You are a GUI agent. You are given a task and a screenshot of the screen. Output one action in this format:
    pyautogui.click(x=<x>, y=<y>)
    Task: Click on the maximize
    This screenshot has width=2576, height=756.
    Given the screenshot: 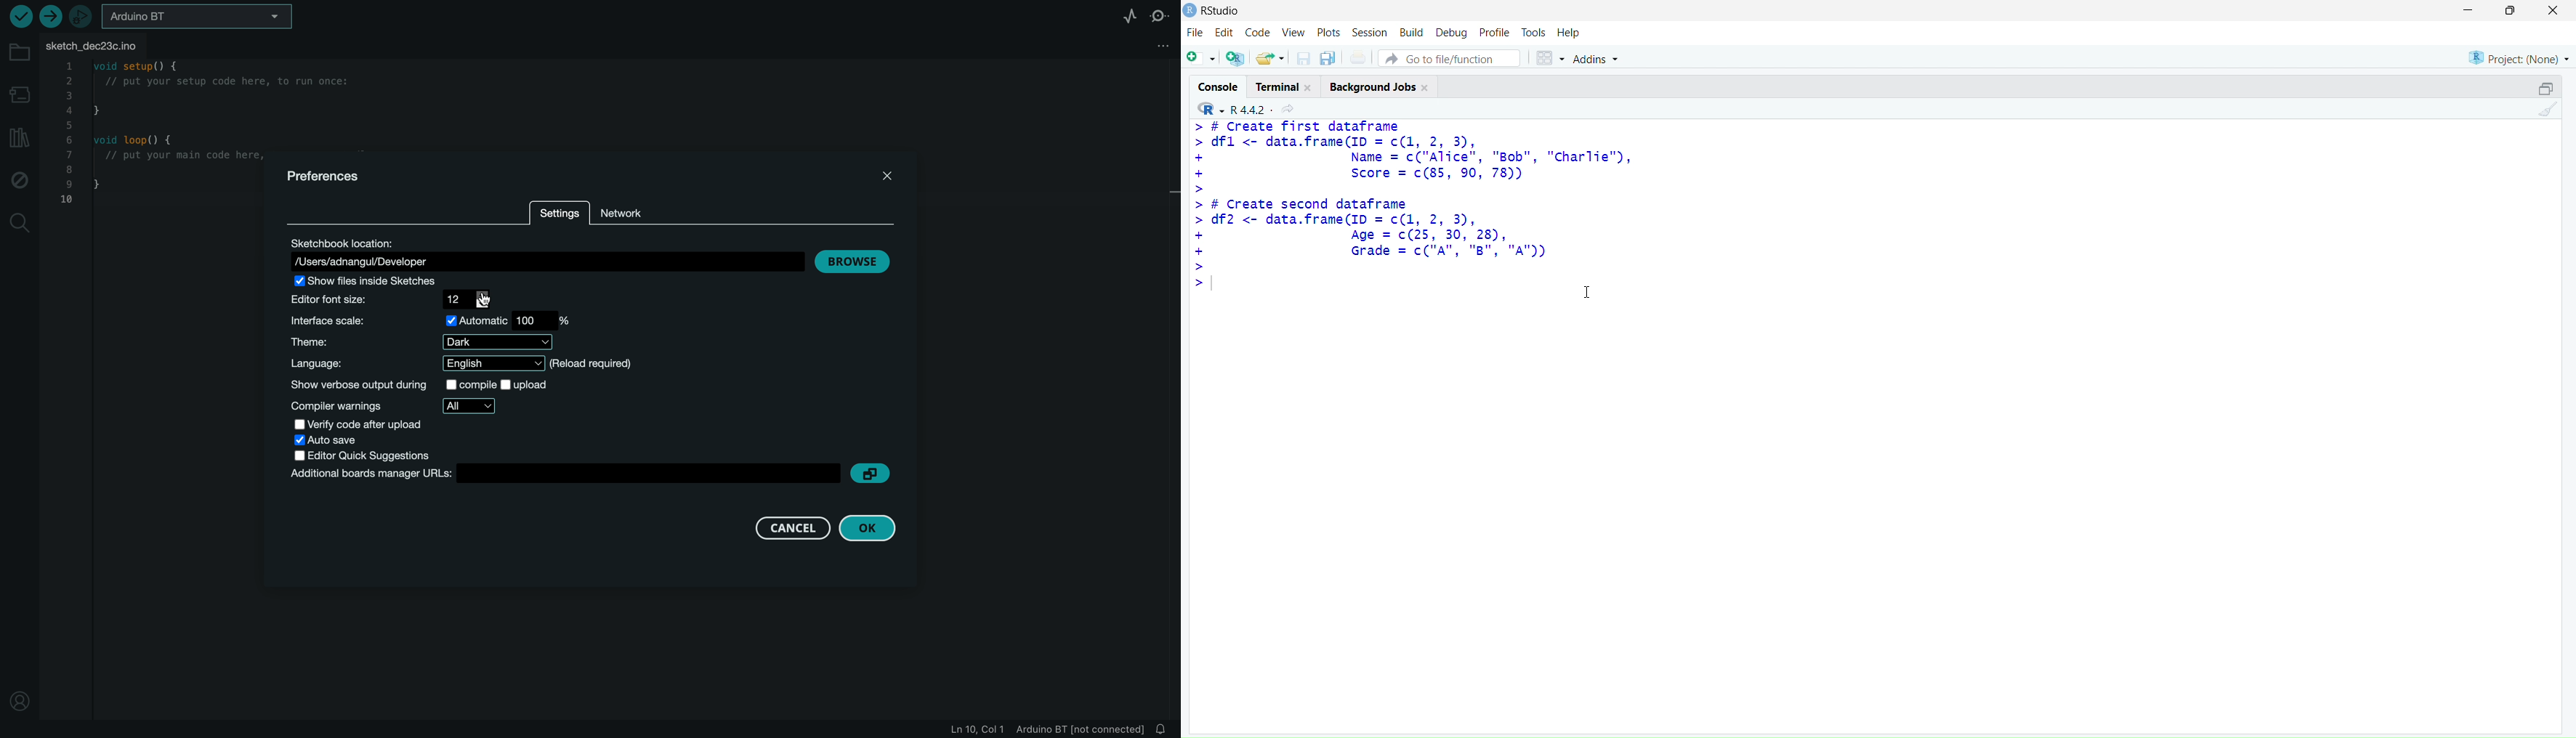 What is the action you would take?
    pyautogui.click(x=2545, y=86)
    